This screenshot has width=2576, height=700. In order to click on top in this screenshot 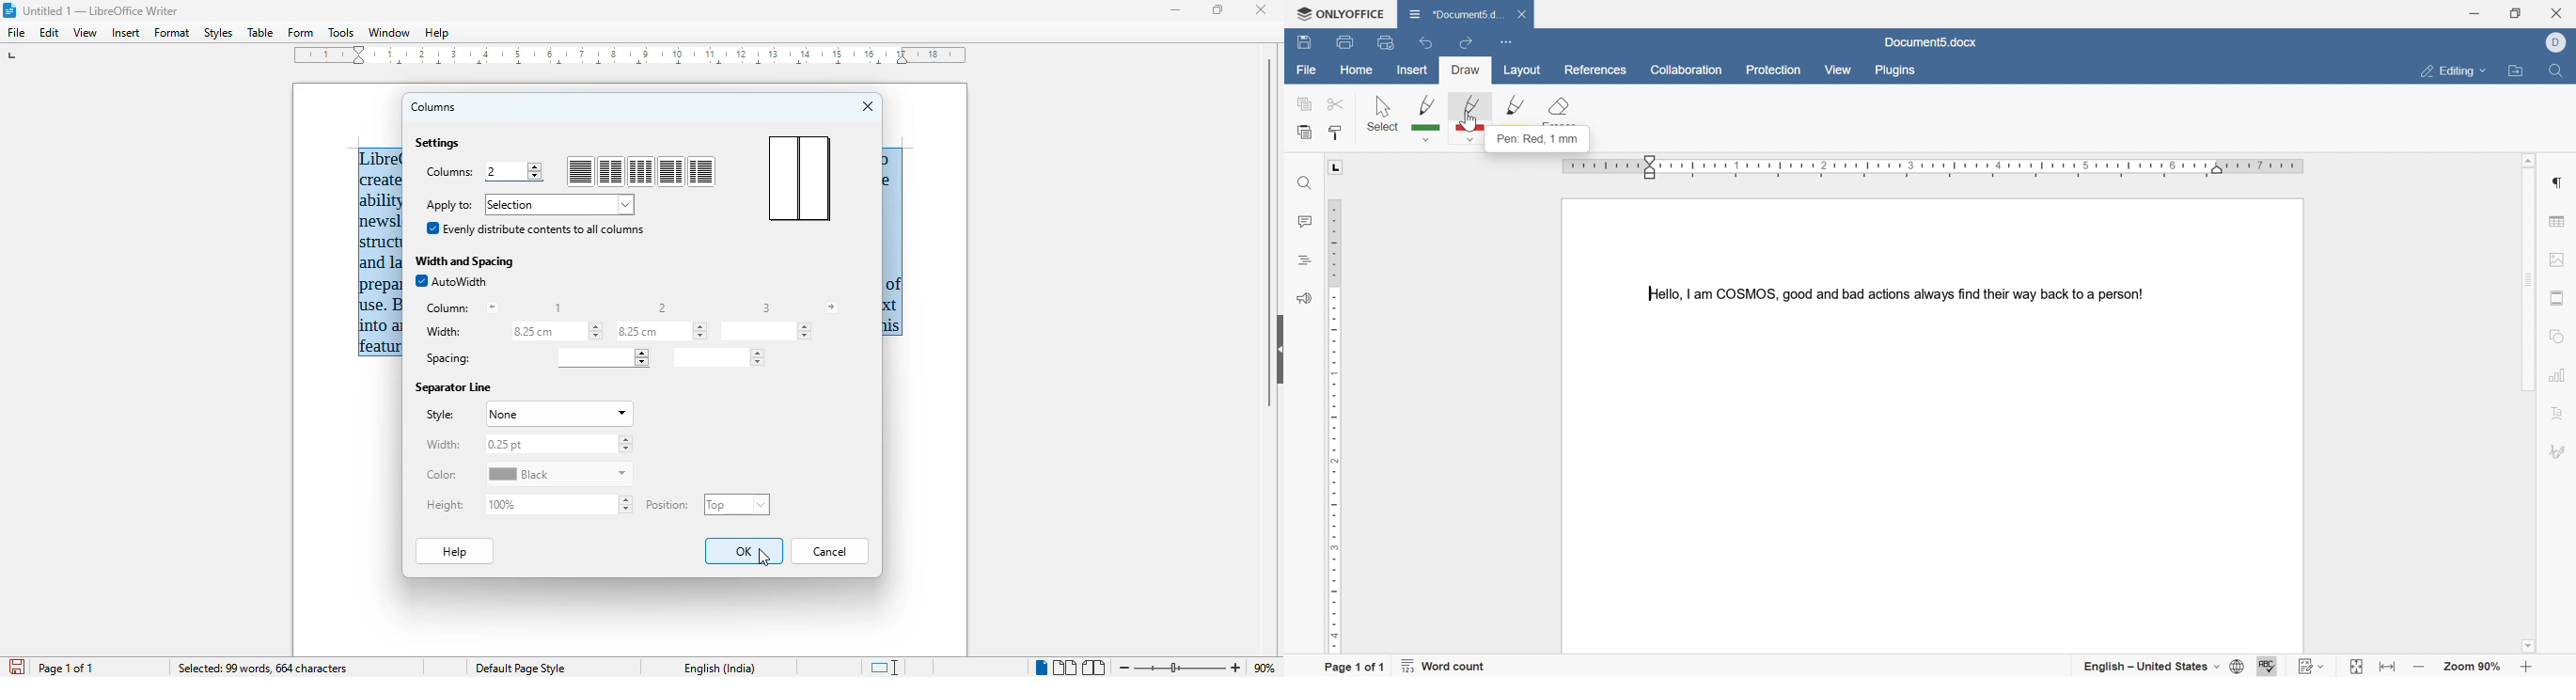, I will do `click(737, 504)`.